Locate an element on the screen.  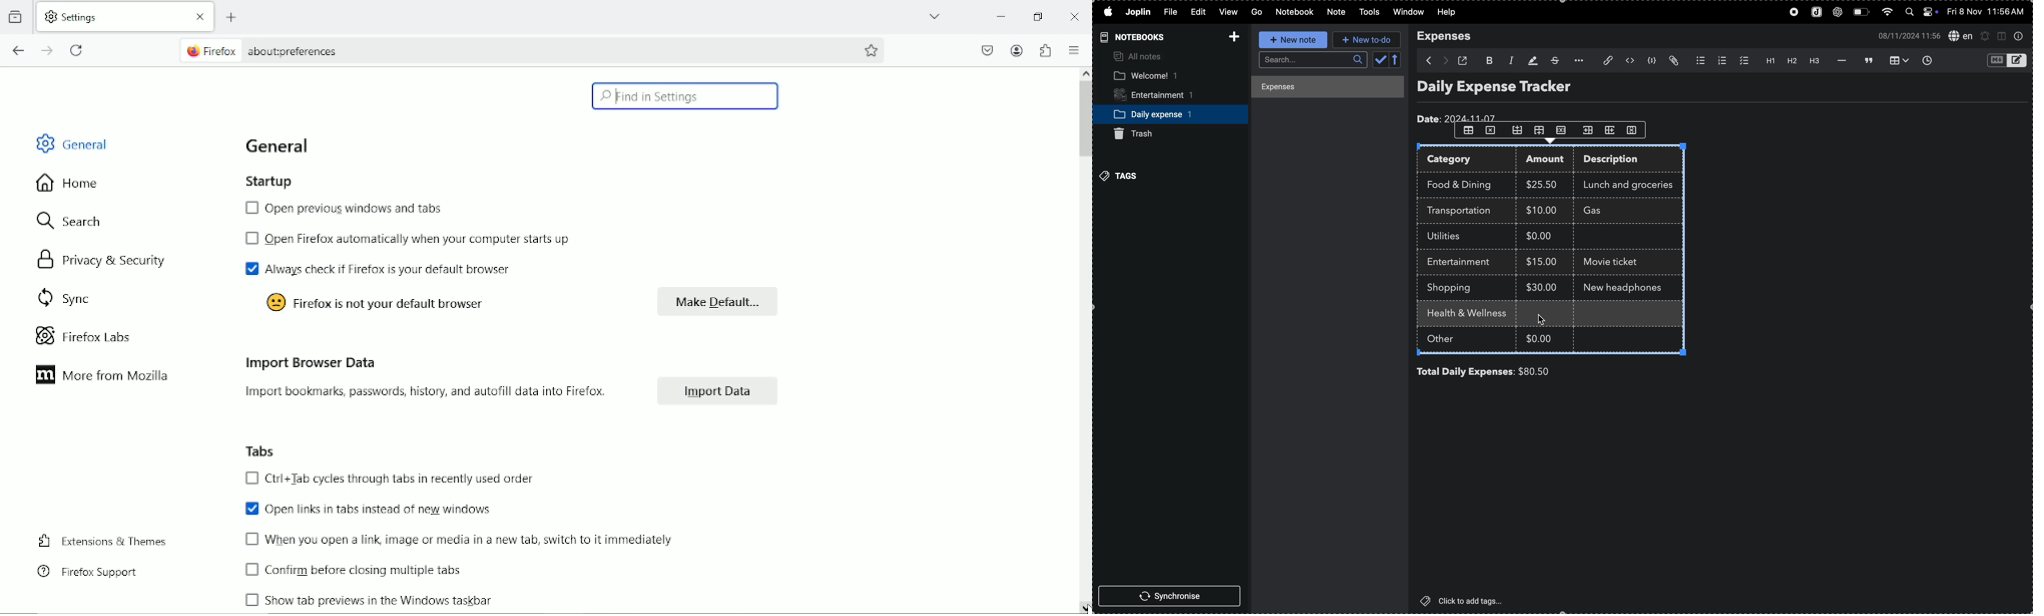
date and time is located at coordinates (1907, 35).